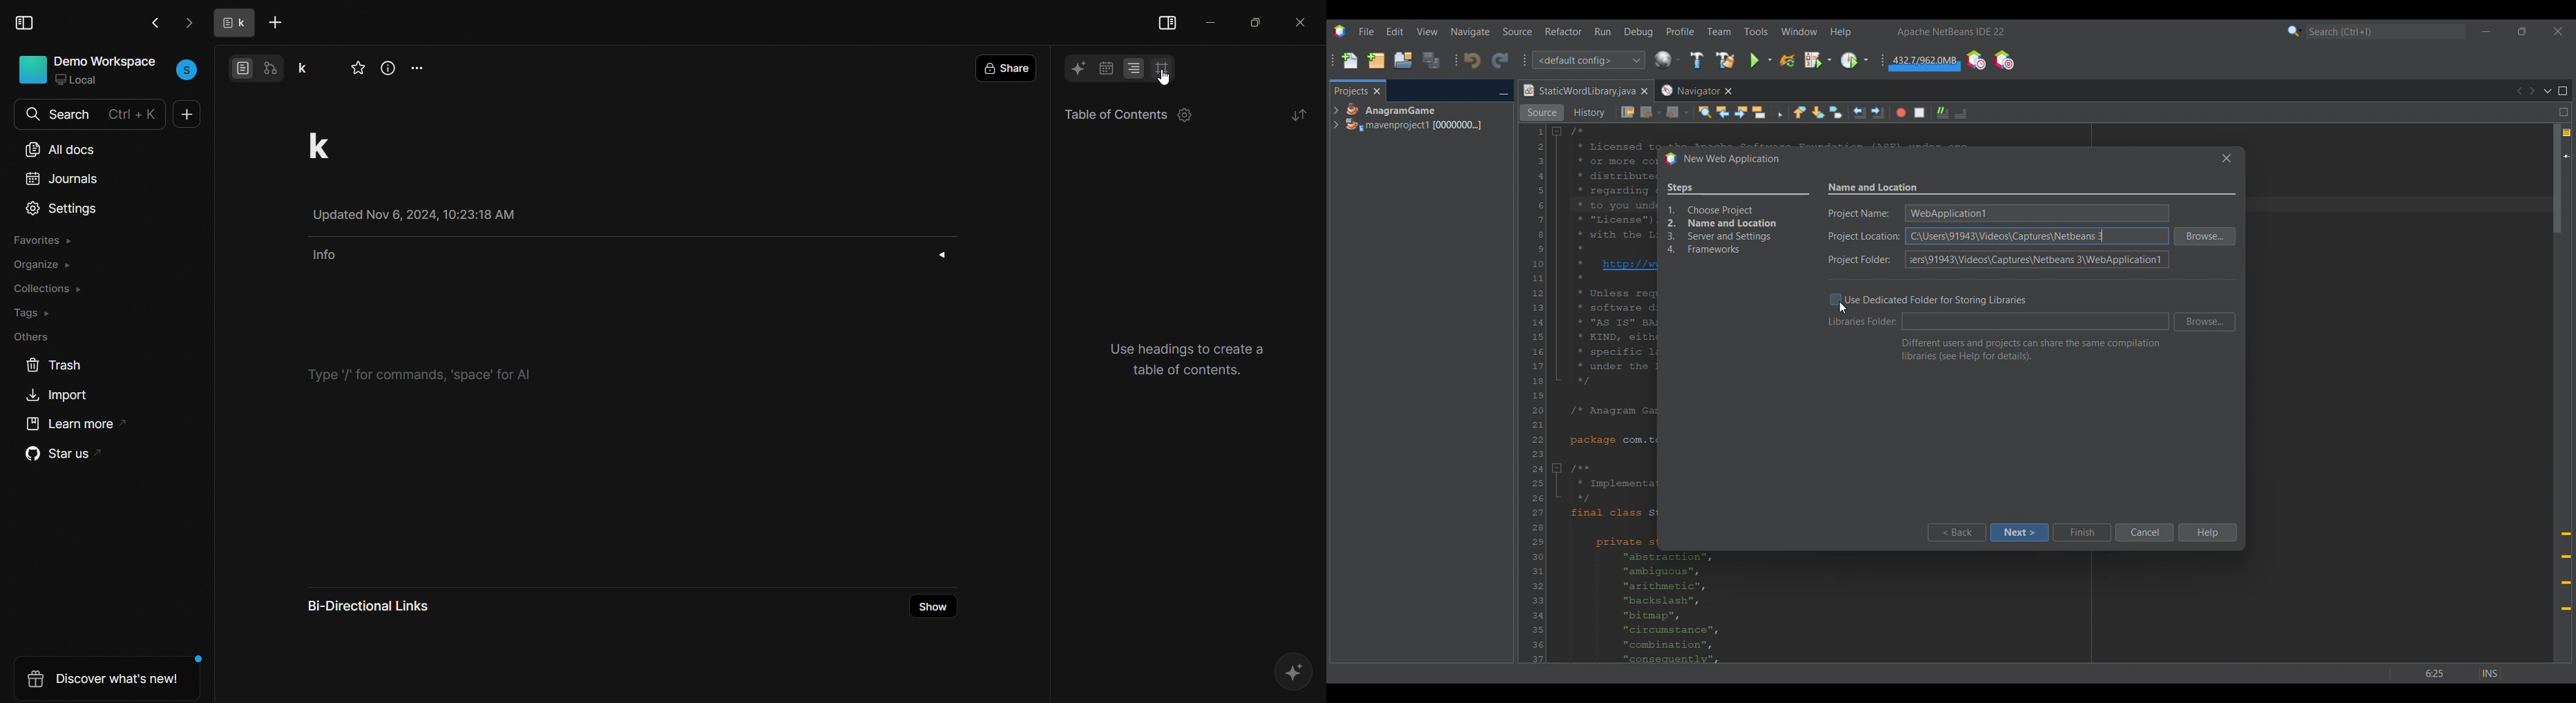 The image size is (2576, 728). Describe the element at coordinates (1010, 68) in the screenshot. I see `share` at that location.